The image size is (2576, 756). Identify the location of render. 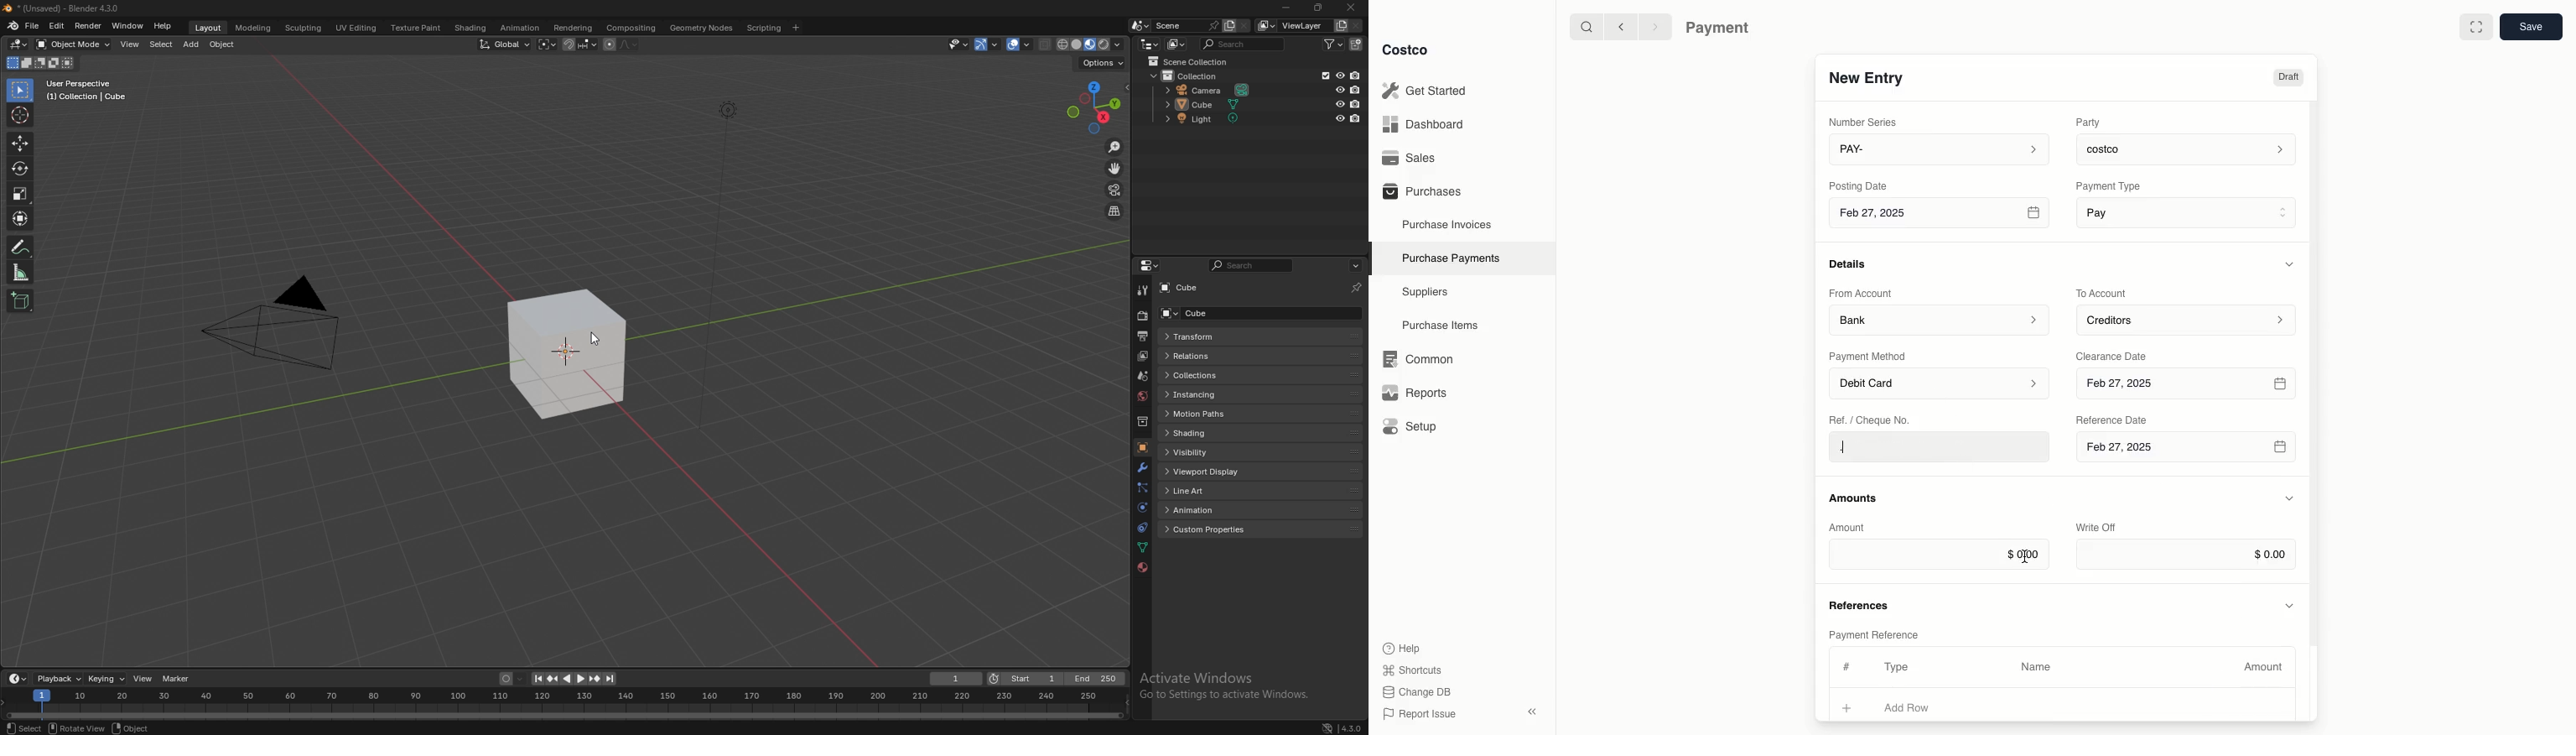
(88, 26).